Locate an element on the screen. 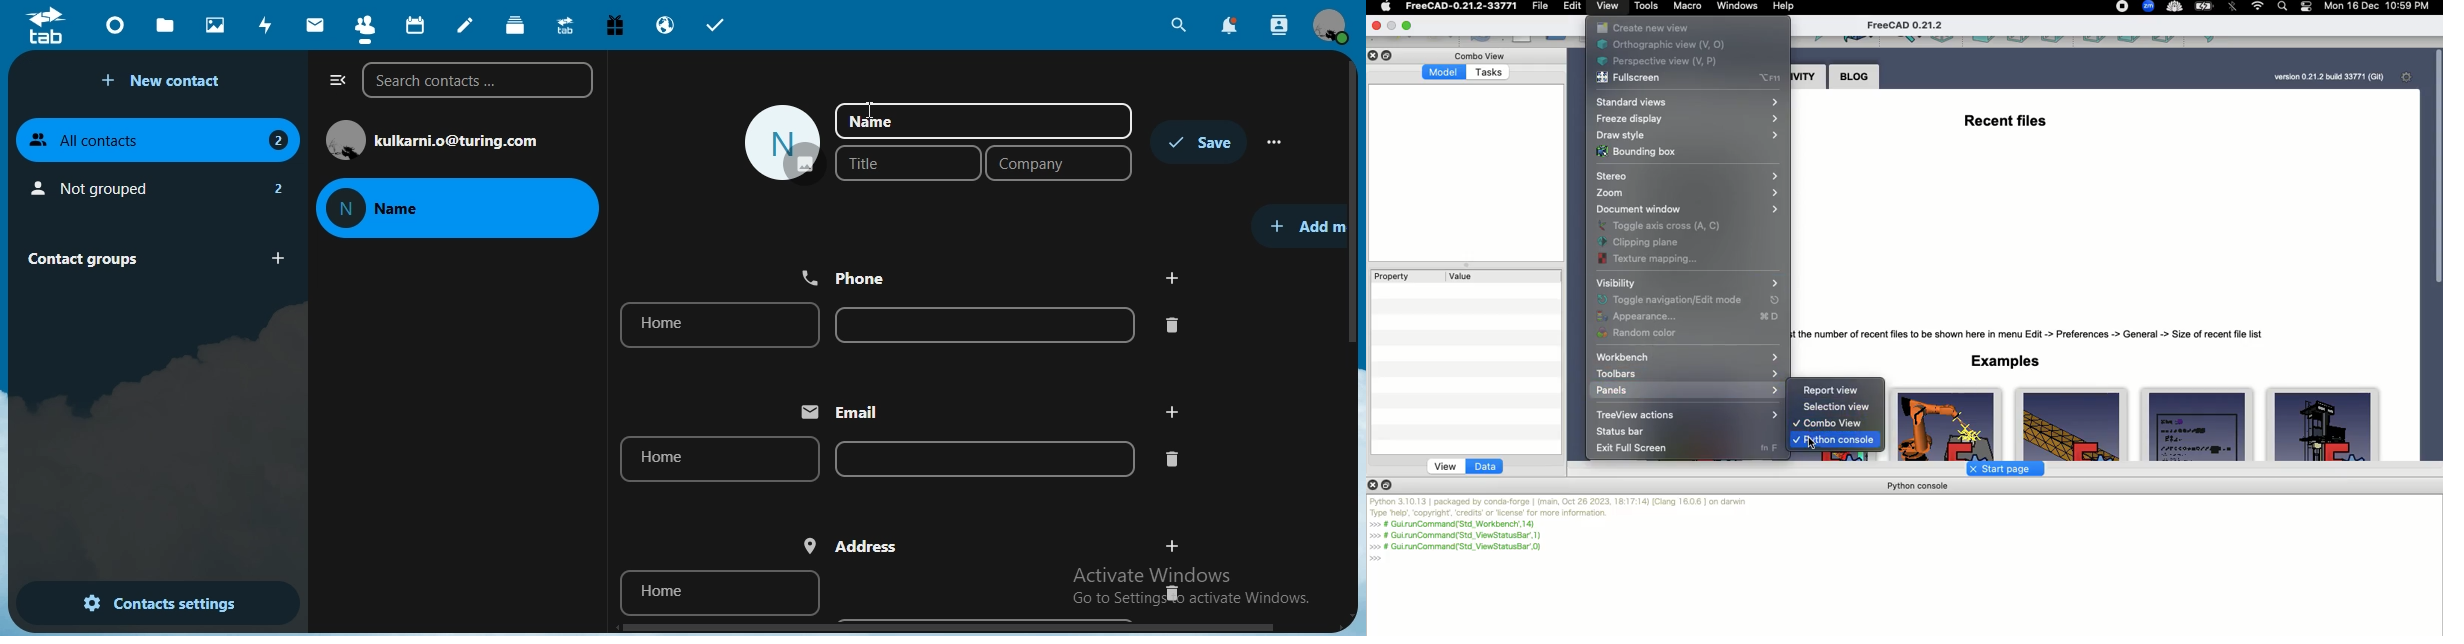 The width and height of the screenshot is (2464, 644). upgrade is located at coordinates (563, 24).